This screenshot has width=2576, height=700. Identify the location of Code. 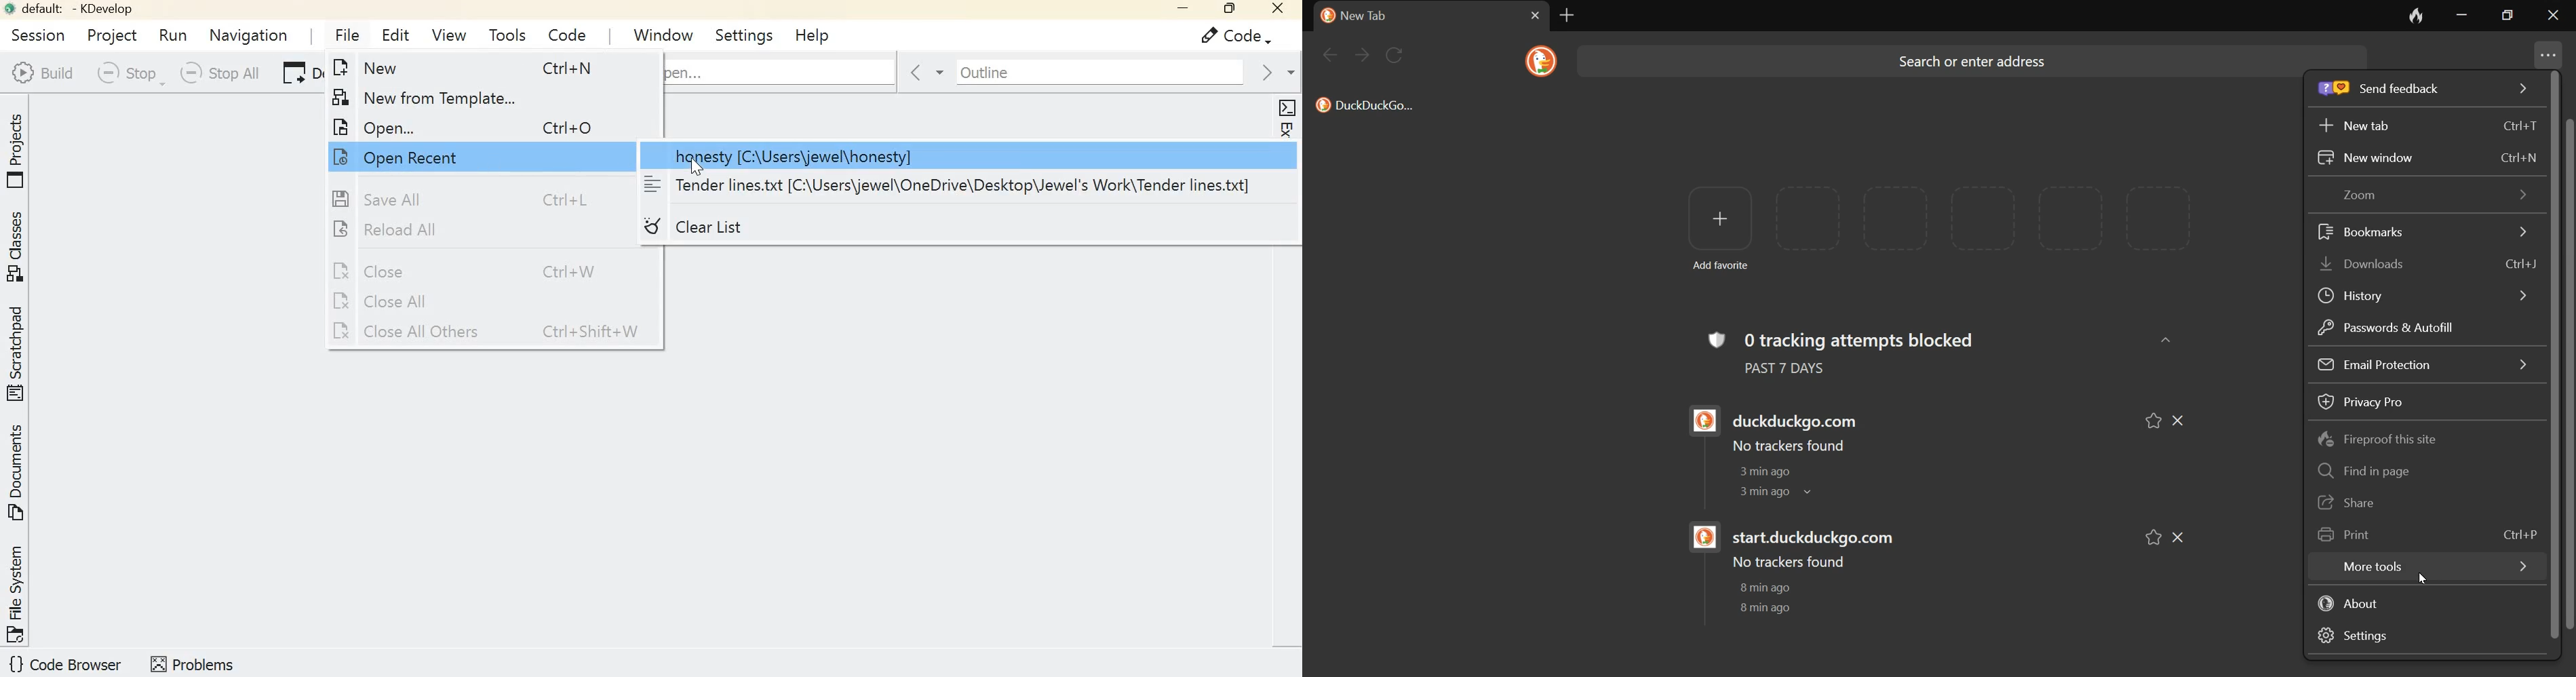
(564, 32).